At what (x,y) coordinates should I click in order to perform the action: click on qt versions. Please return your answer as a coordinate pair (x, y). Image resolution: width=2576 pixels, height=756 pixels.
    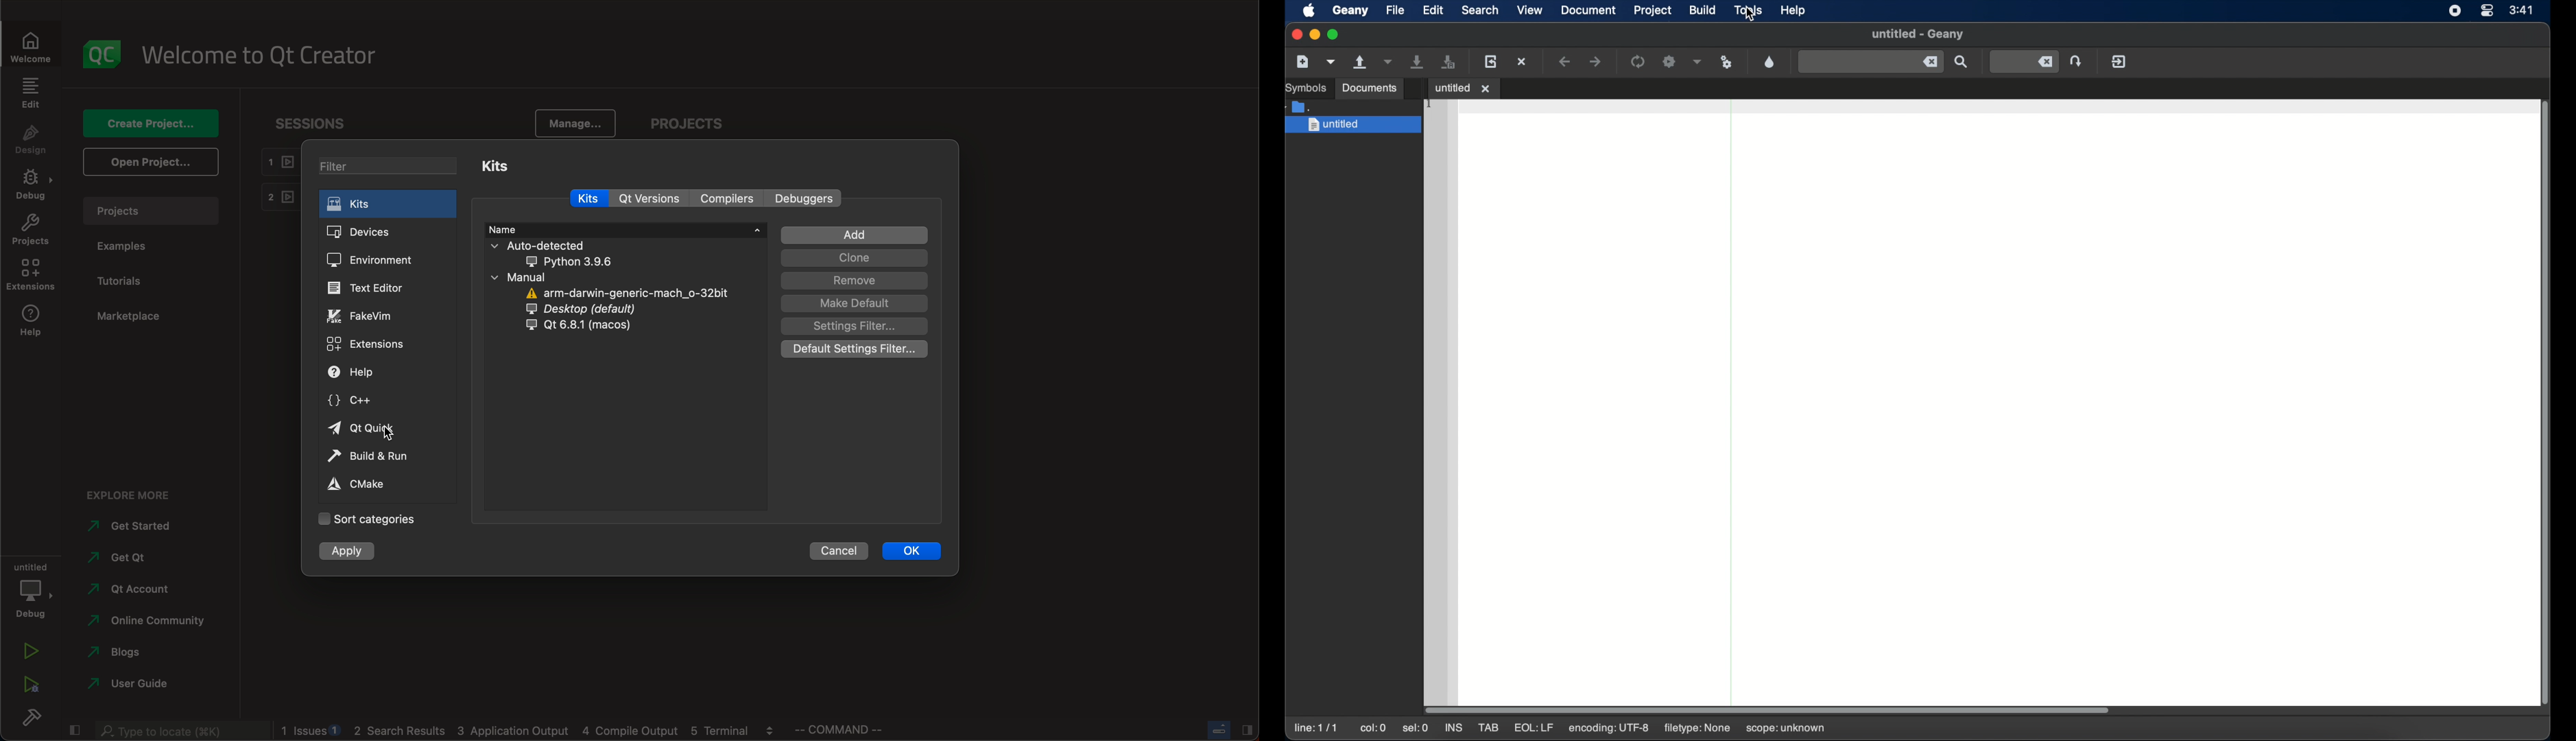
    Looking at the image, I should click on (653, 198).